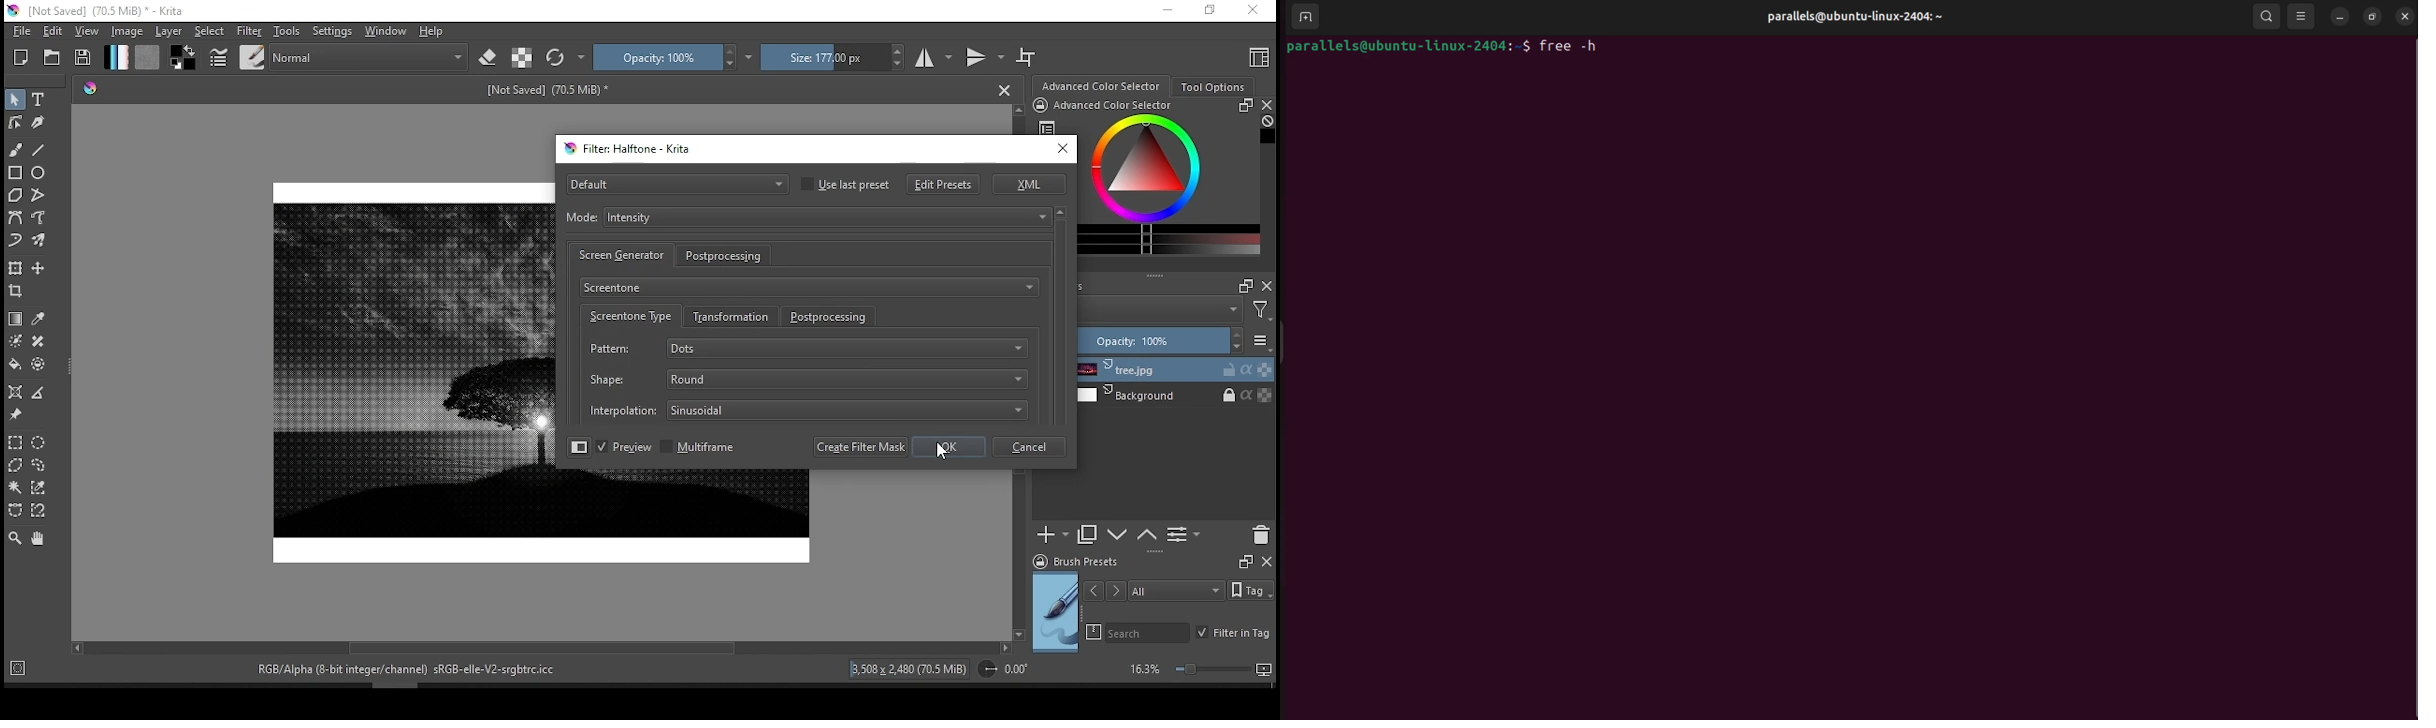 The width and height of the screenshot is (2436, 728). I want to click on reload original preset, so click(563, 57).